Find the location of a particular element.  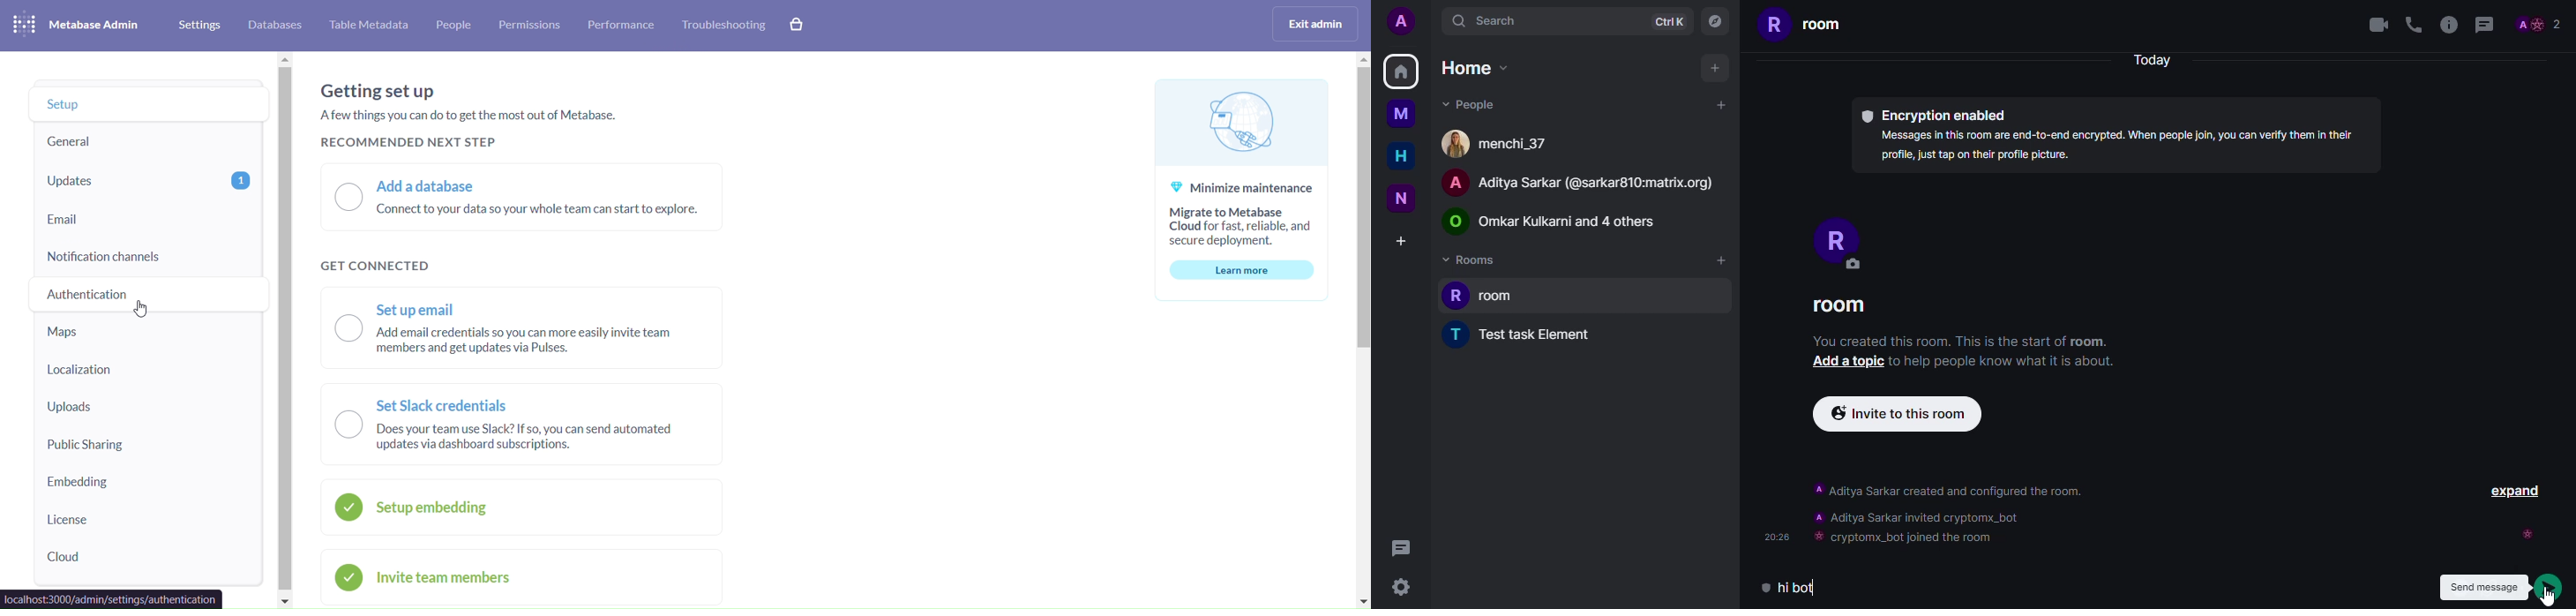

Omkar Kulkarni and 4 others is located at coordinates (1573, 223).